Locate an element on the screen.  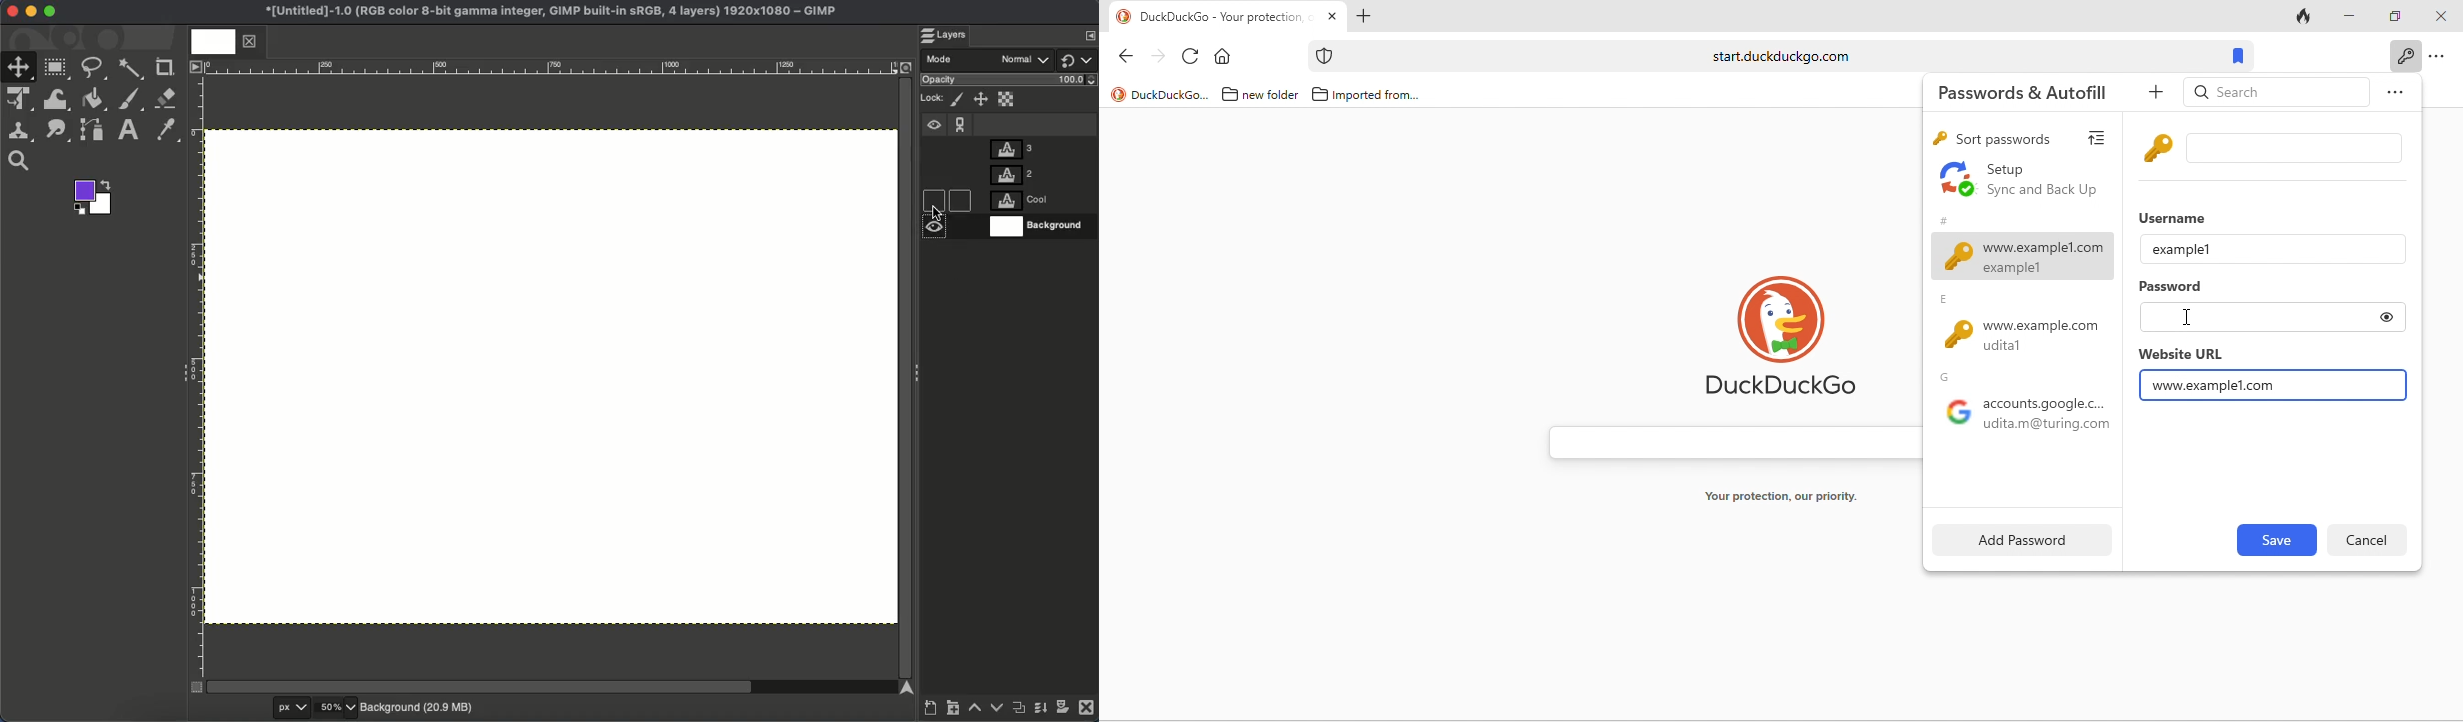
50% is located at coordinates (335, 707).